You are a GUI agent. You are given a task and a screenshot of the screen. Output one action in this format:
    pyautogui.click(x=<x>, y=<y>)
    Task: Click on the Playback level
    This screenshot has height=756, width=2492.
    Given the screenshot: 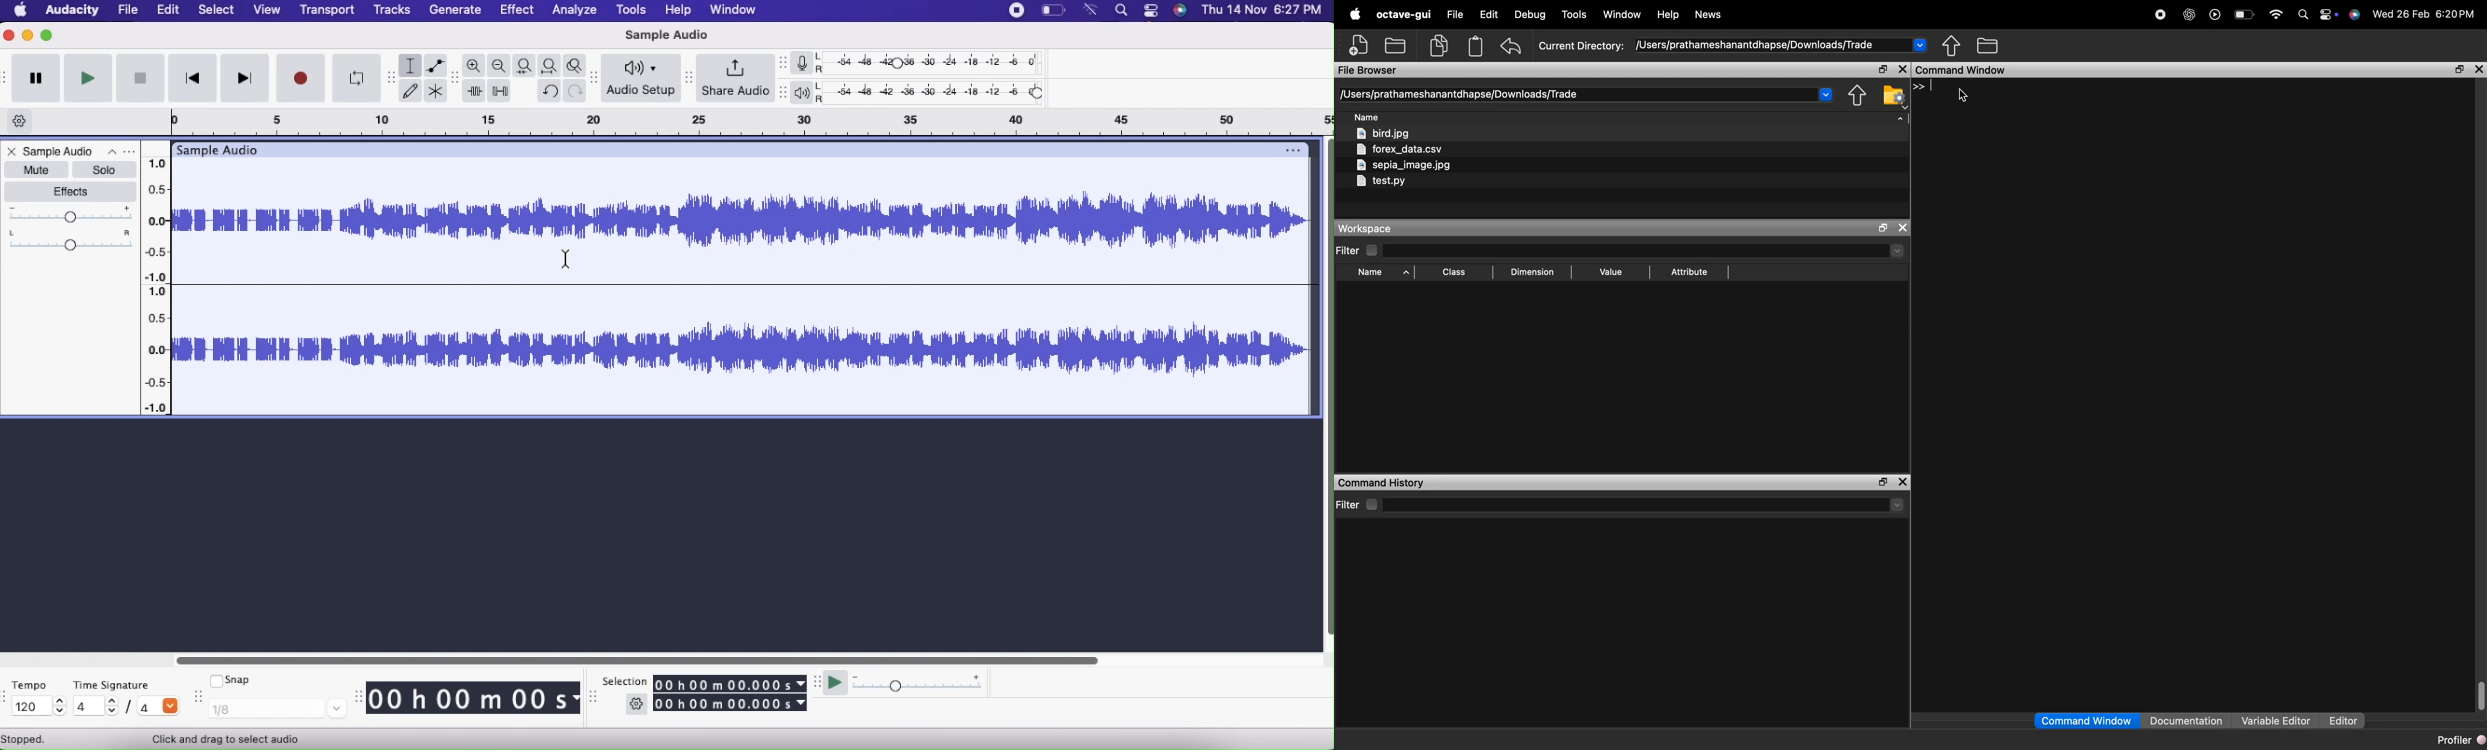 What is the action you would take?
    pyautogui.click(x=938, y=94)
    